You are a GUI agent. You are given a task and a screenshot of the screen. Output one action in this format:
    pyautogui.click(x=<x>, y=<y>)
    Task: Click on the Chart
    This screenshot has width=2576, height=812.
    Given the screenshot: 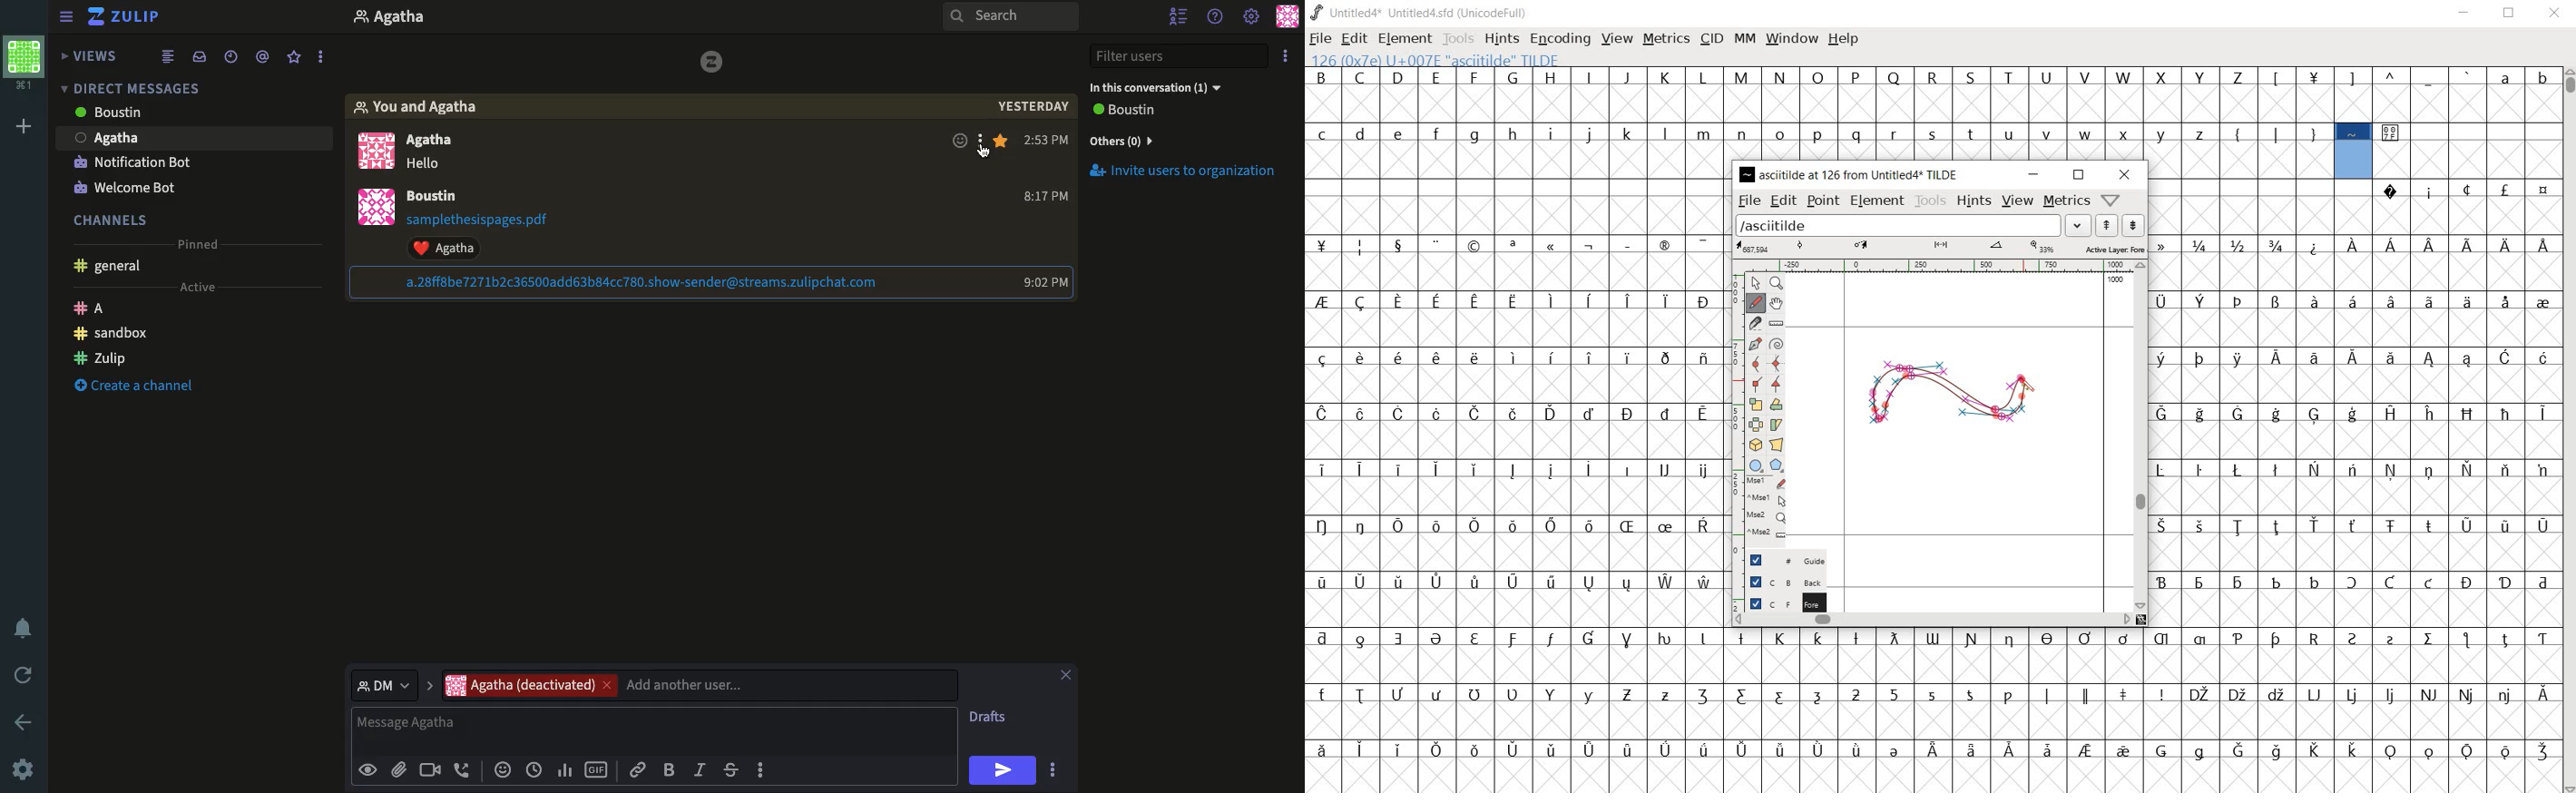 What is the action you would take?
    pyautogui.click(x=565, y=770)
    